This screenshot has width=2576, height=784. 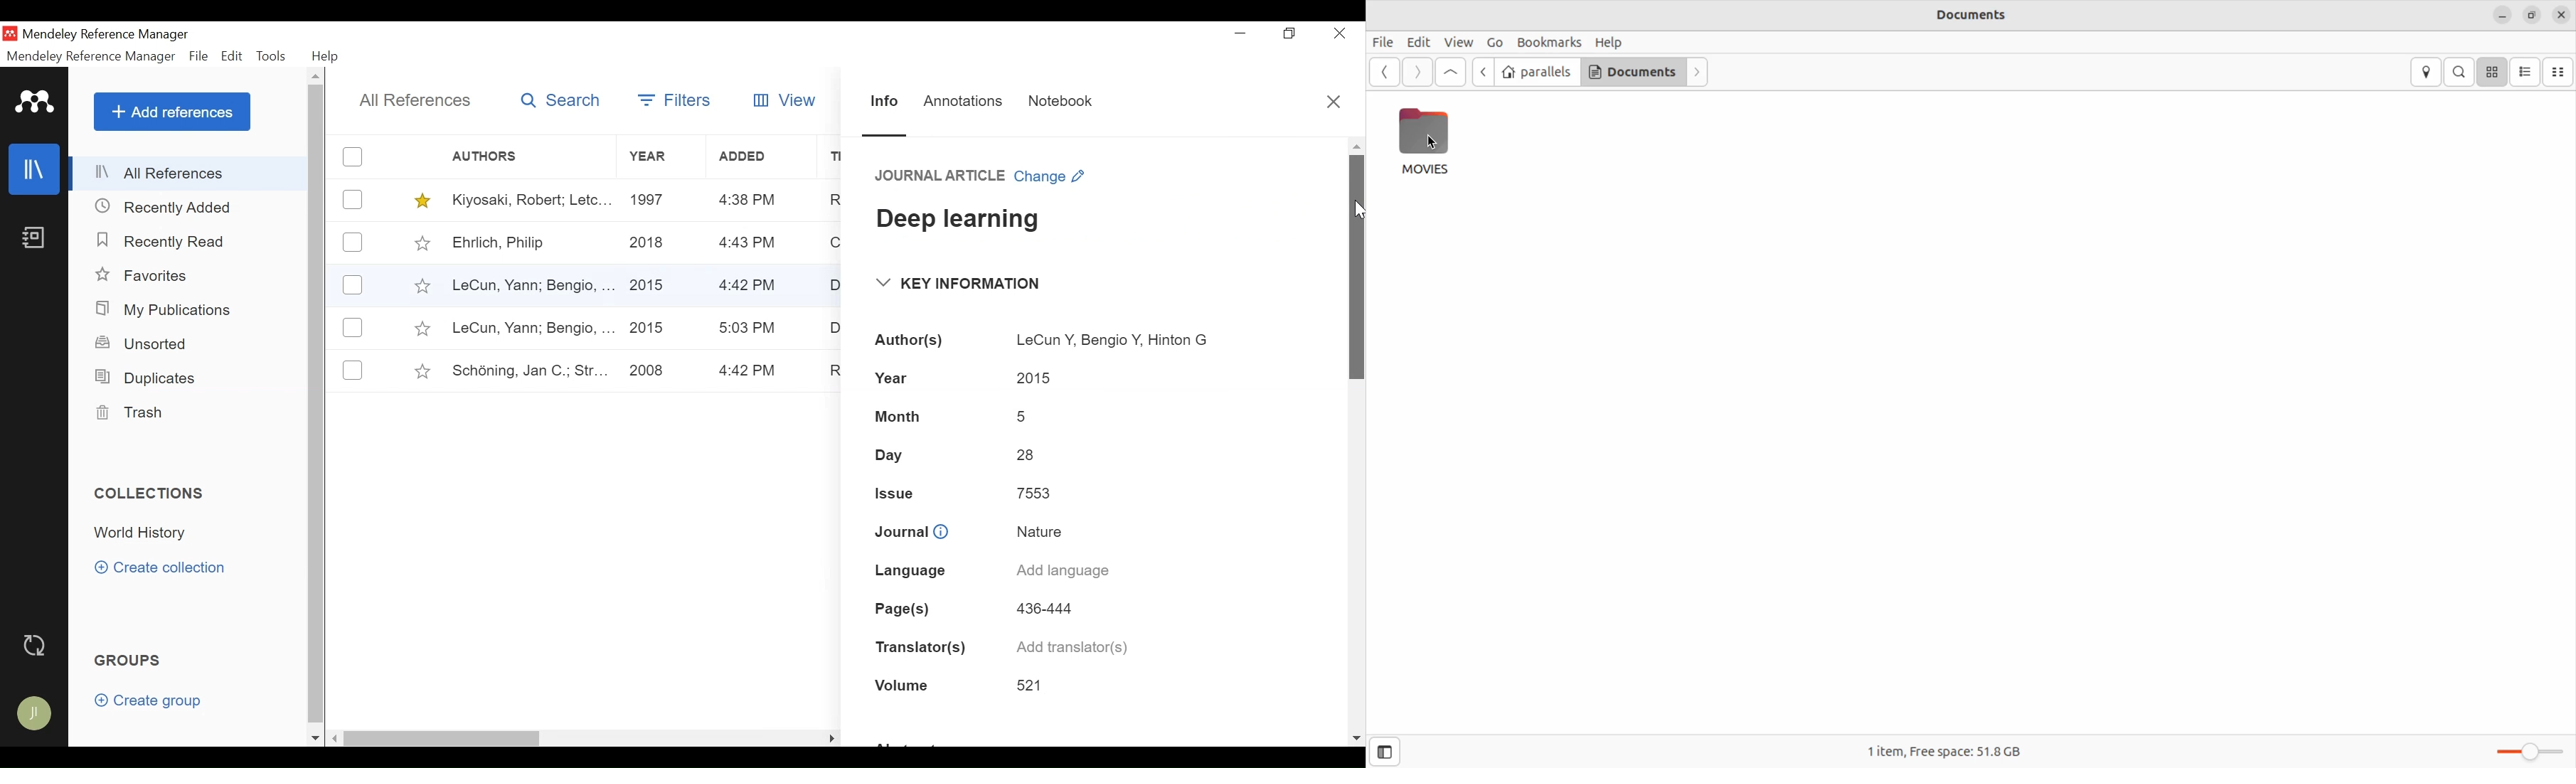 I want to click on Search, so click(x=562, y=102).